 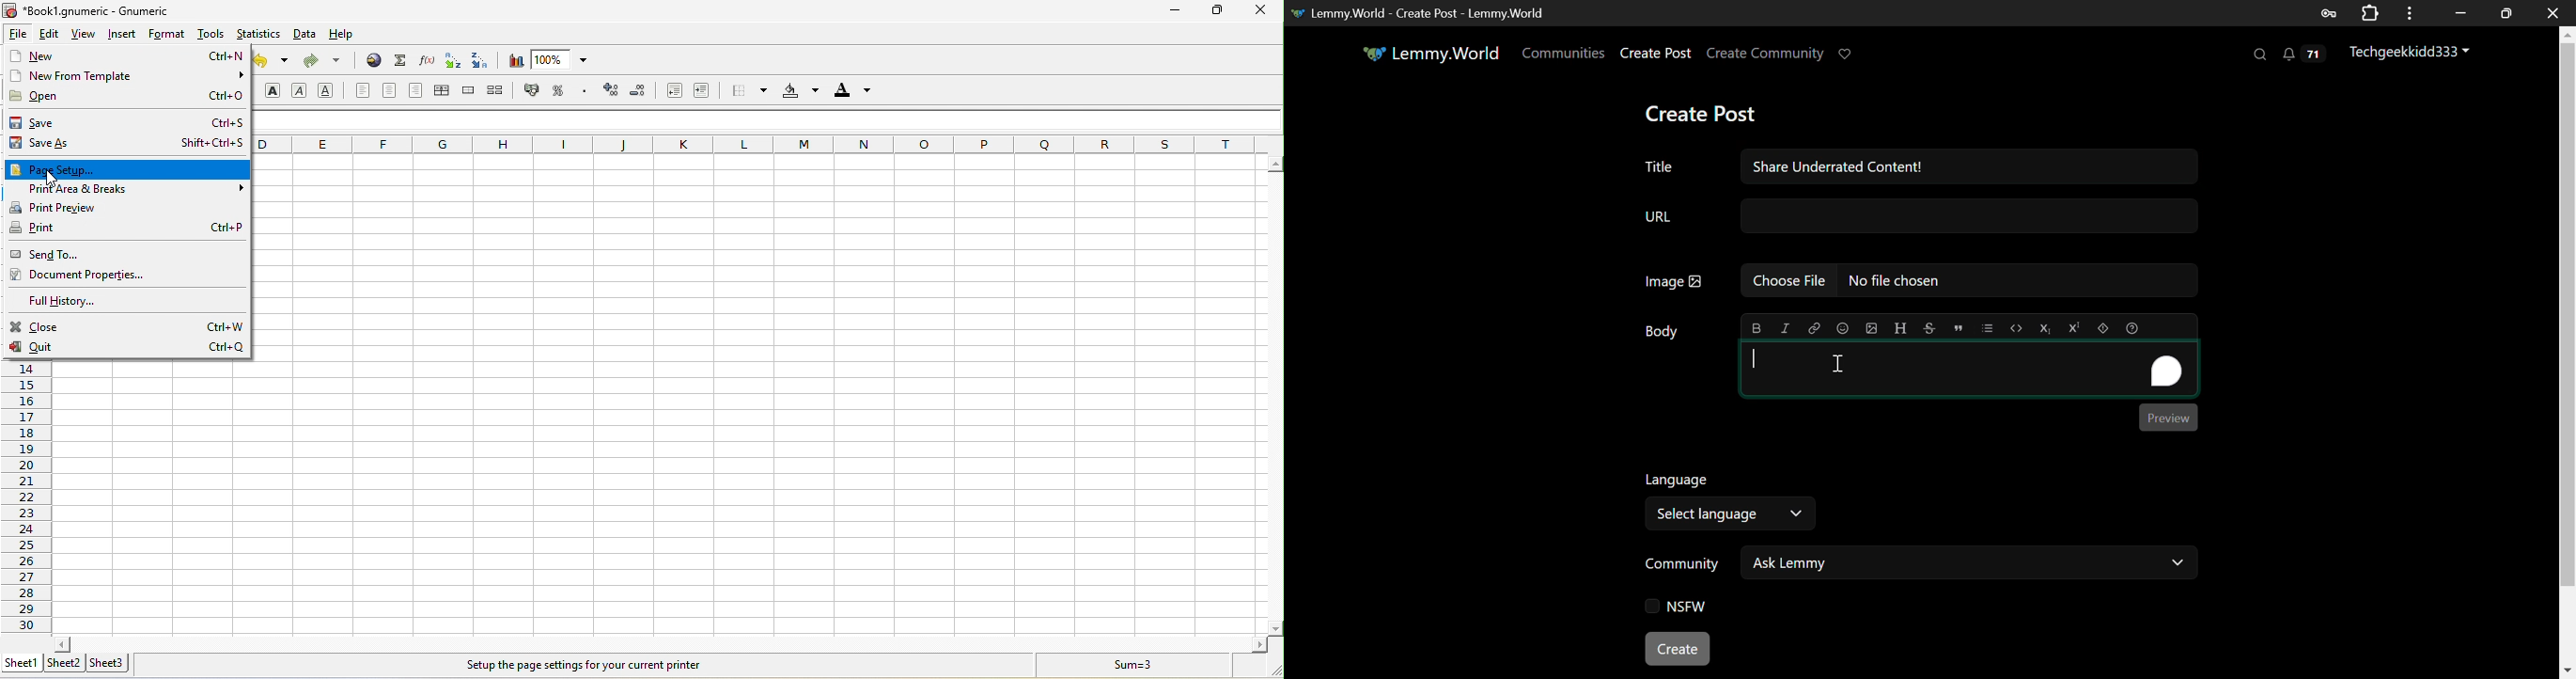 What do you see at coordinates (454, 61) in the screenshot?
I see `sort the selected ascending order based` at bounding box center [454, 61].